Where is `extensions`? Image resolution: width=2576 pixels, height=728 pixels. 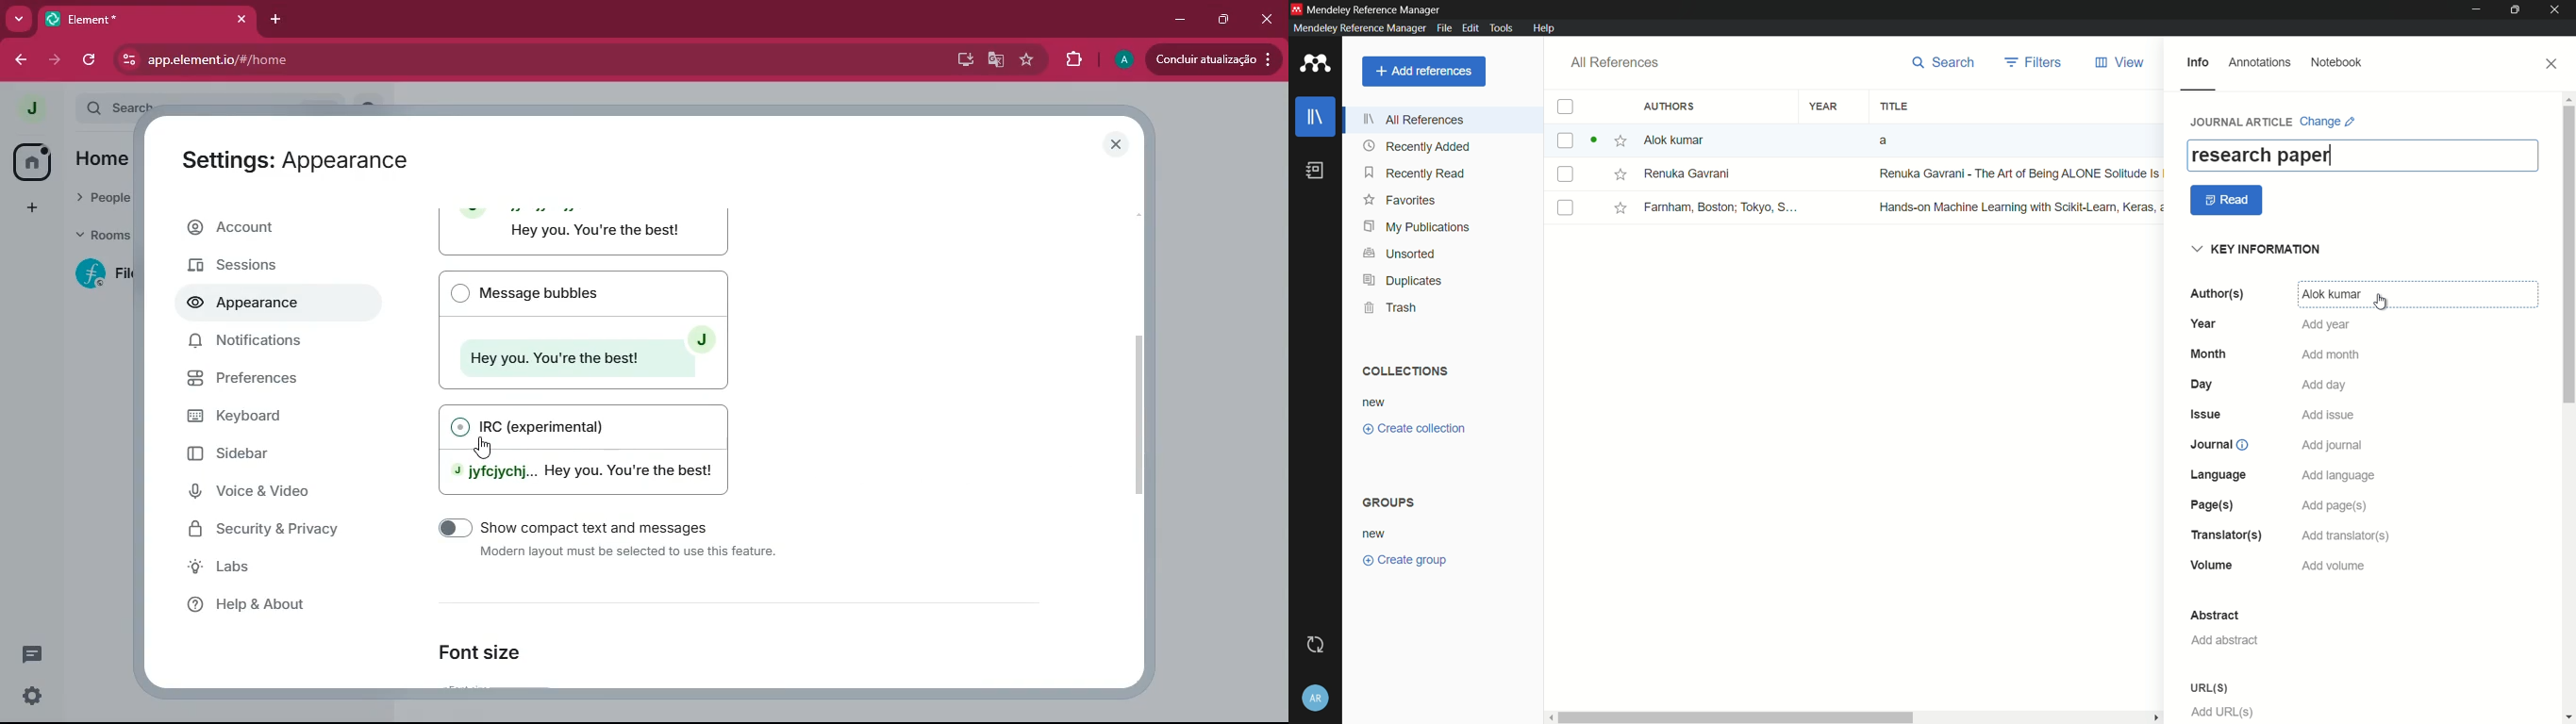
extensions is located at coordinates (1074, 60).